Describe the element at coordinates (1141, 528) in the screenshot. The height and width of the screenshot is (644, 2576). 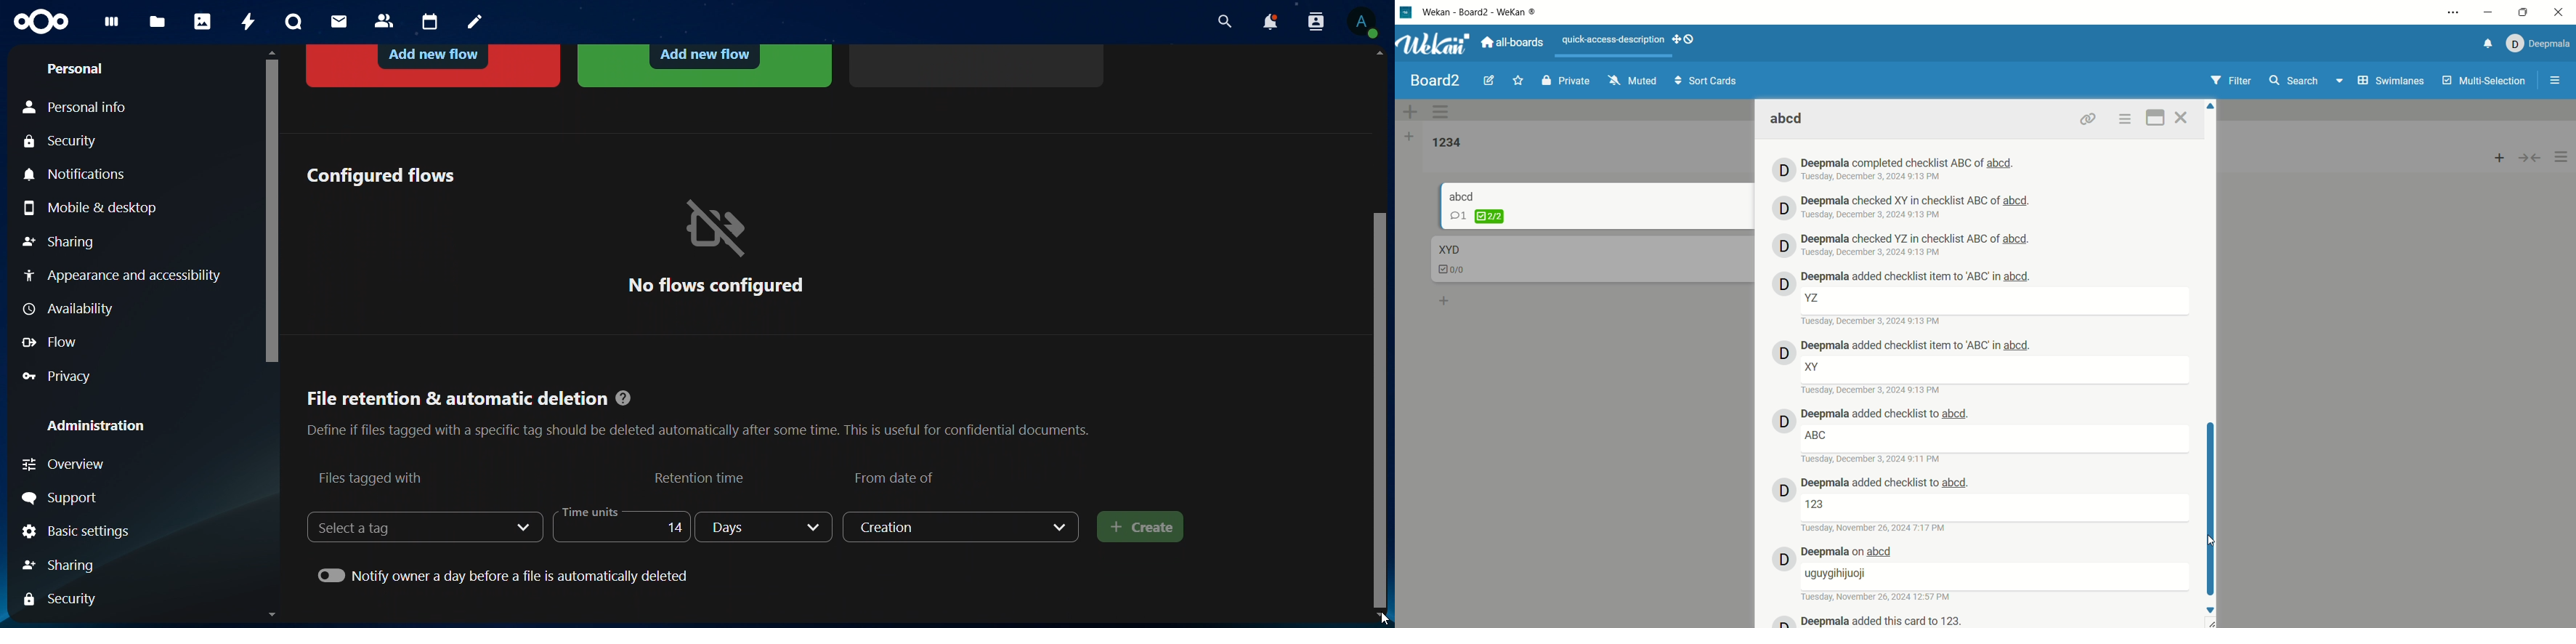
I see `create` at that location.